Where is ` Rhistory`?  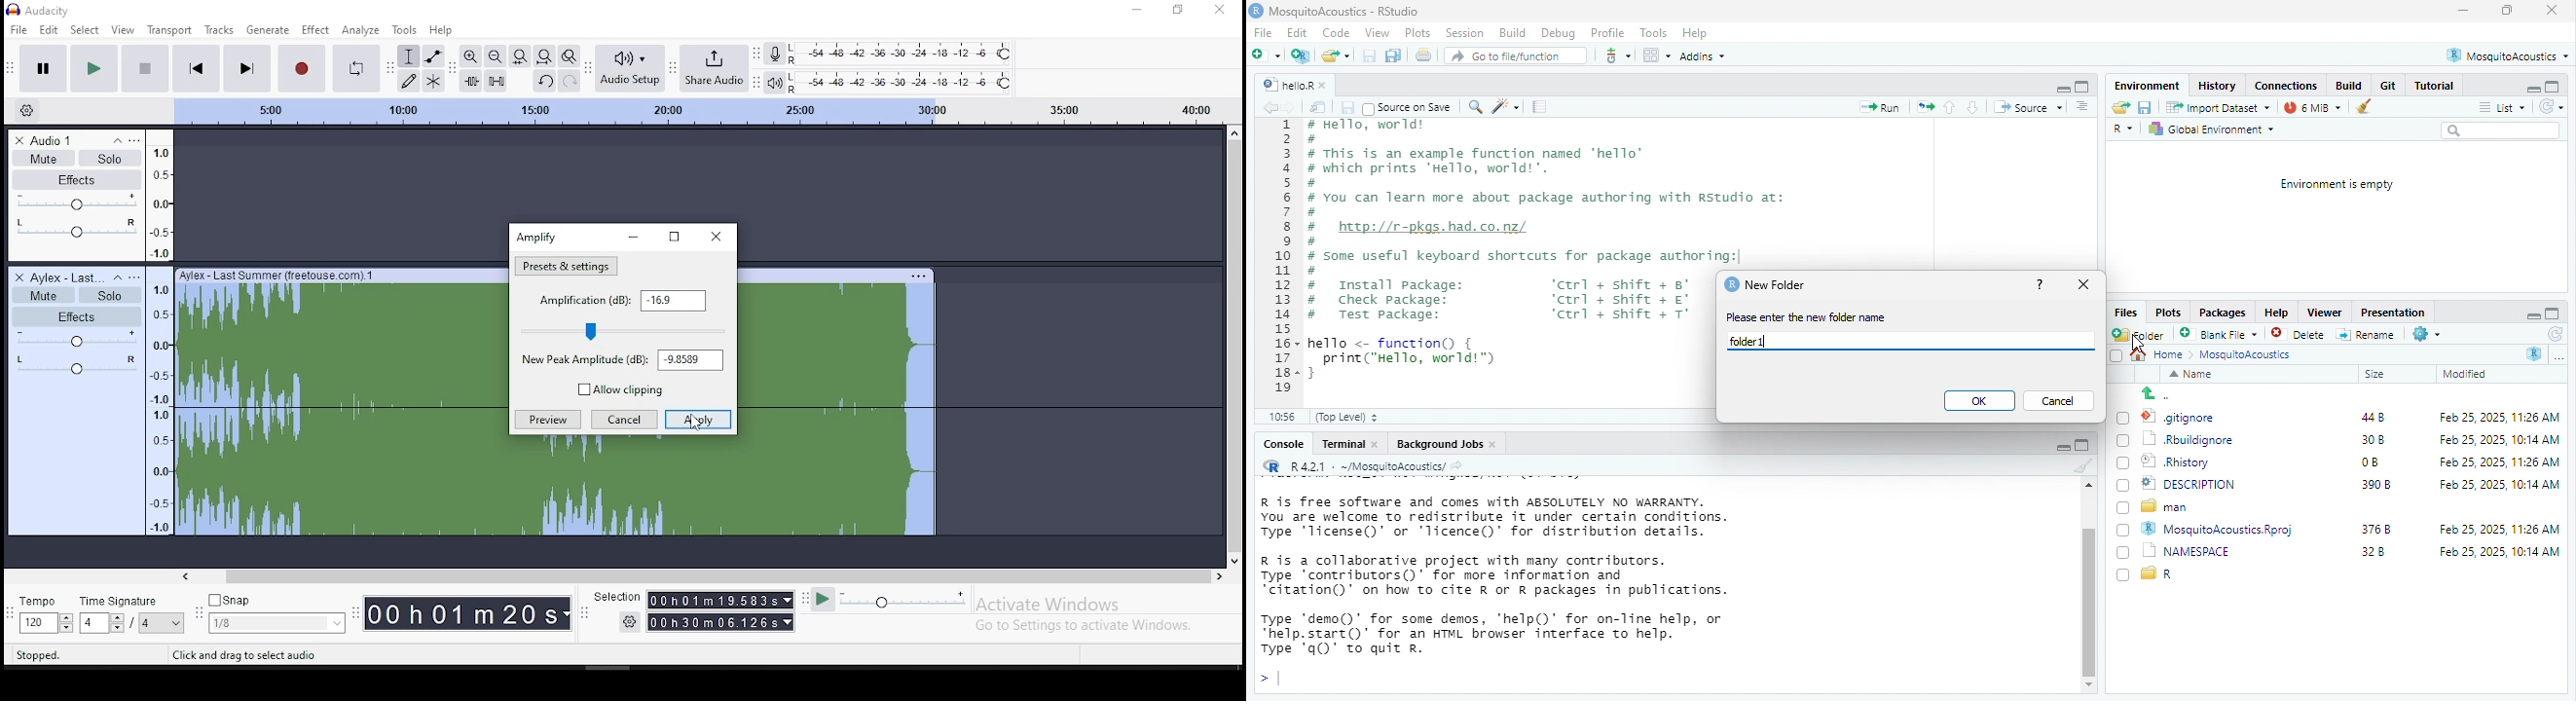
 Rhistory is located at coordinates (2176, 461).